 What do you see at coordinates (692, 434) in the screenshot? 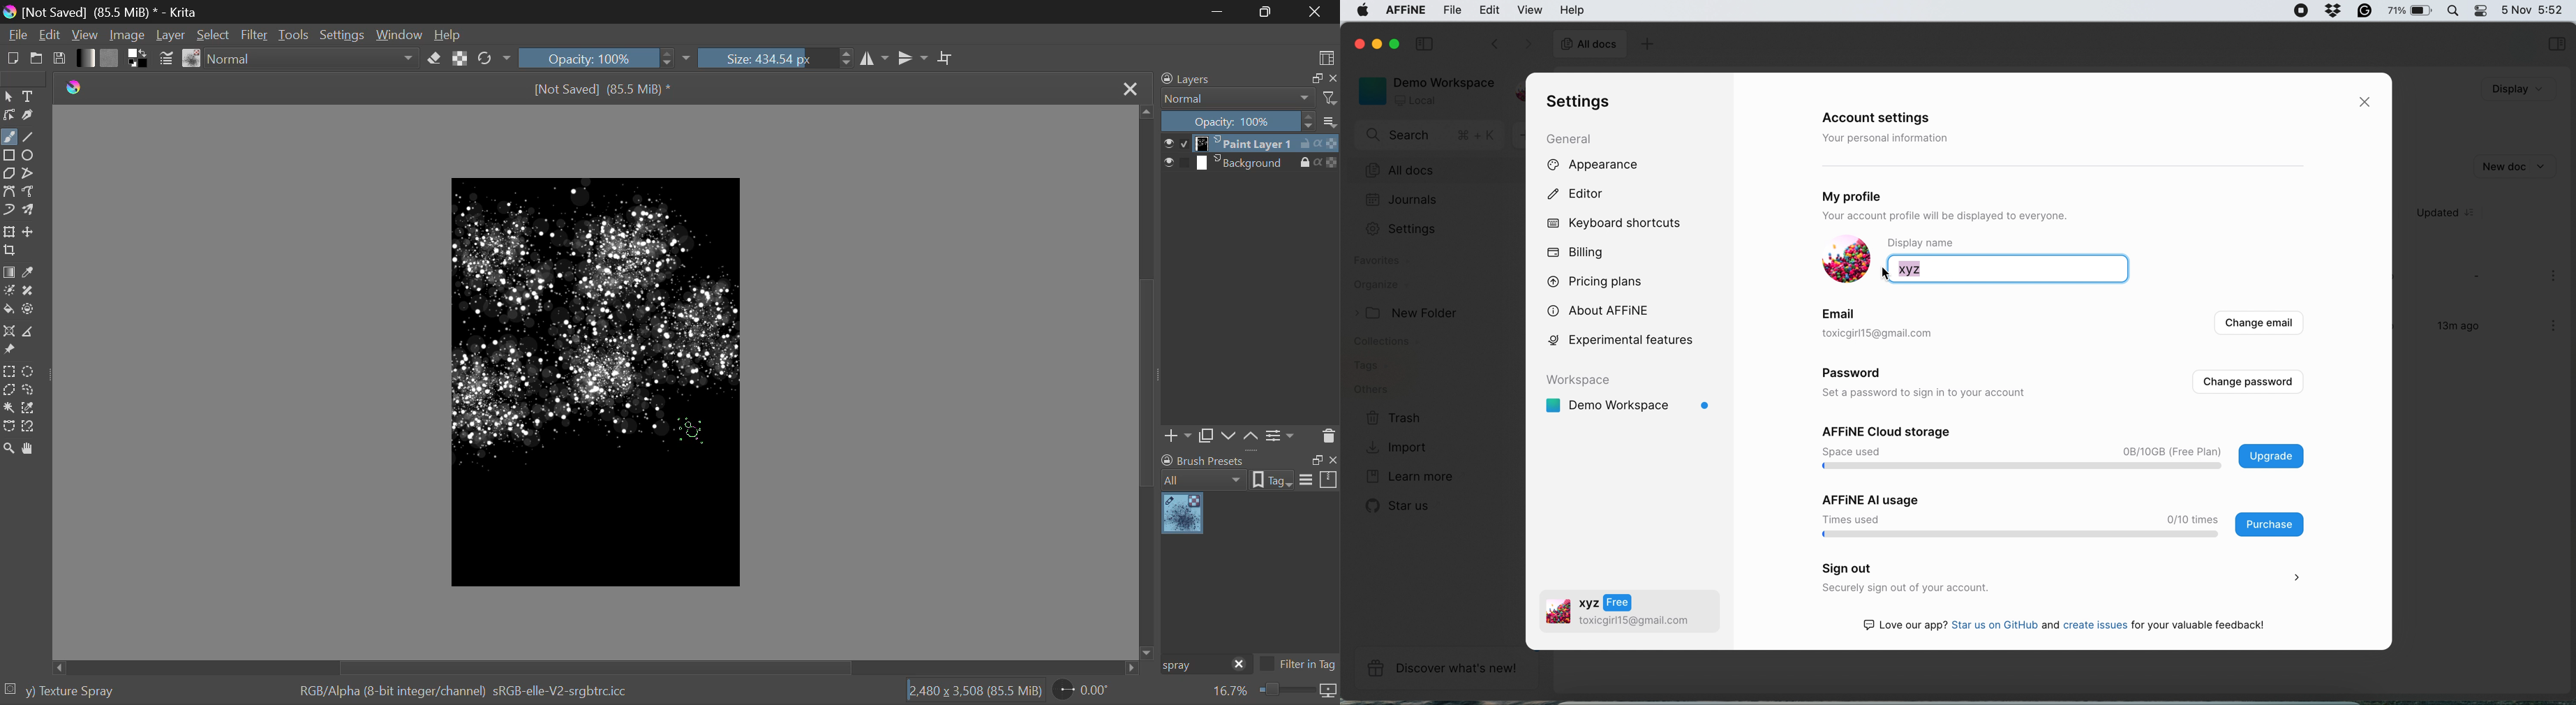
I see `Click Cursor Position` at bounding box center [692, 434].